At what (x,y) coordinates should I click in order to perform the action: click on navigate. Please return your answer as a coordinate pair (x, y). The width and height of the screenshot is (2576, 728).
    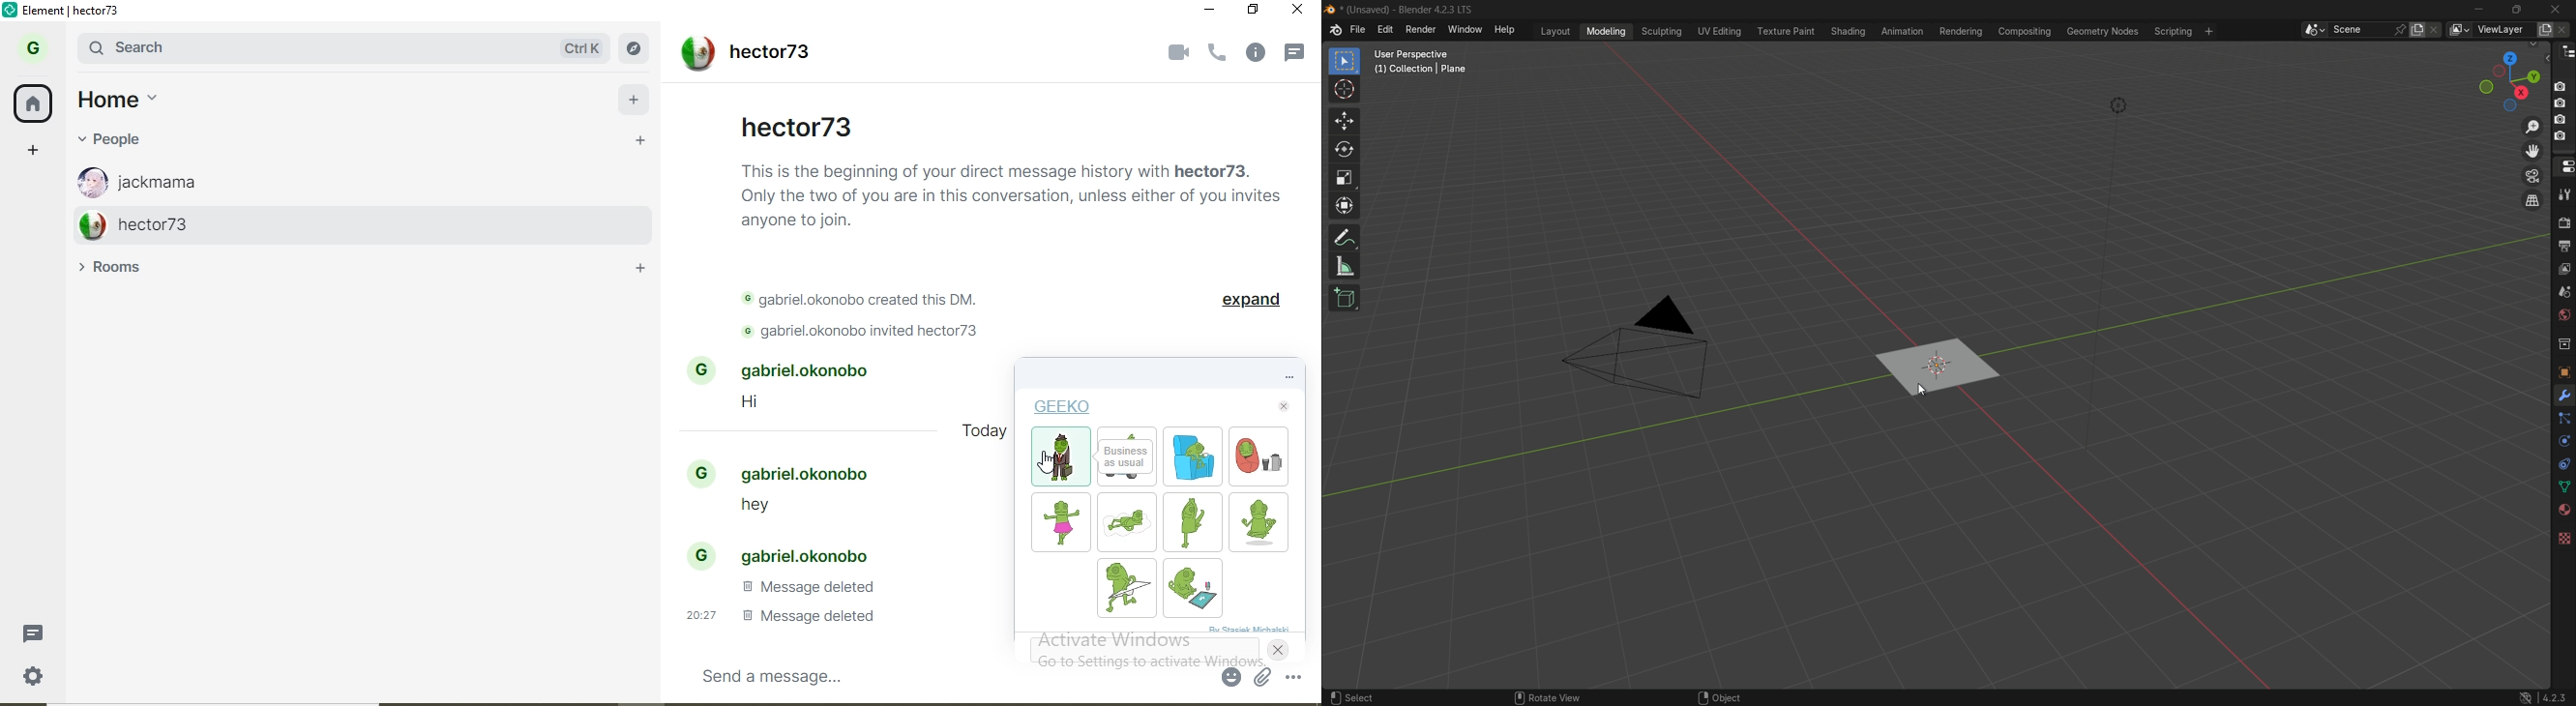
    Looking at the image, I should click on (638, 49).